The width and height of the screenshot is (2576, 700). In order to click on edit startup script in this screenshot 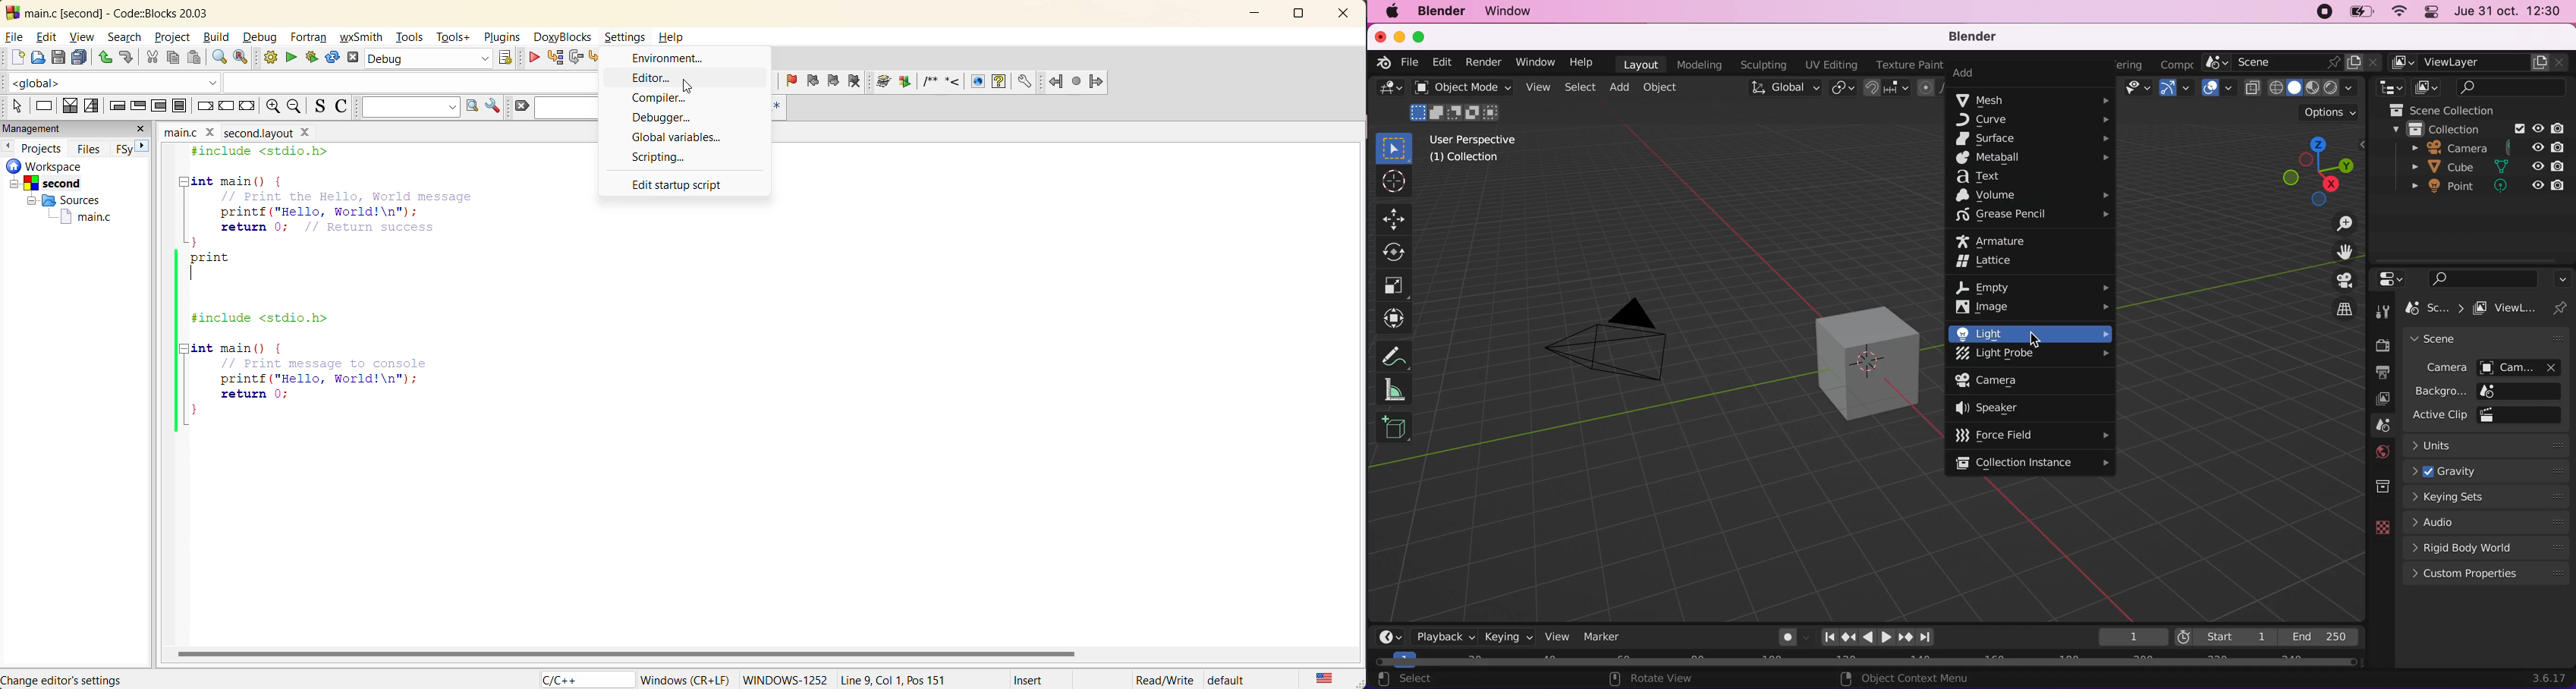, I will do `click(681, 184)`.